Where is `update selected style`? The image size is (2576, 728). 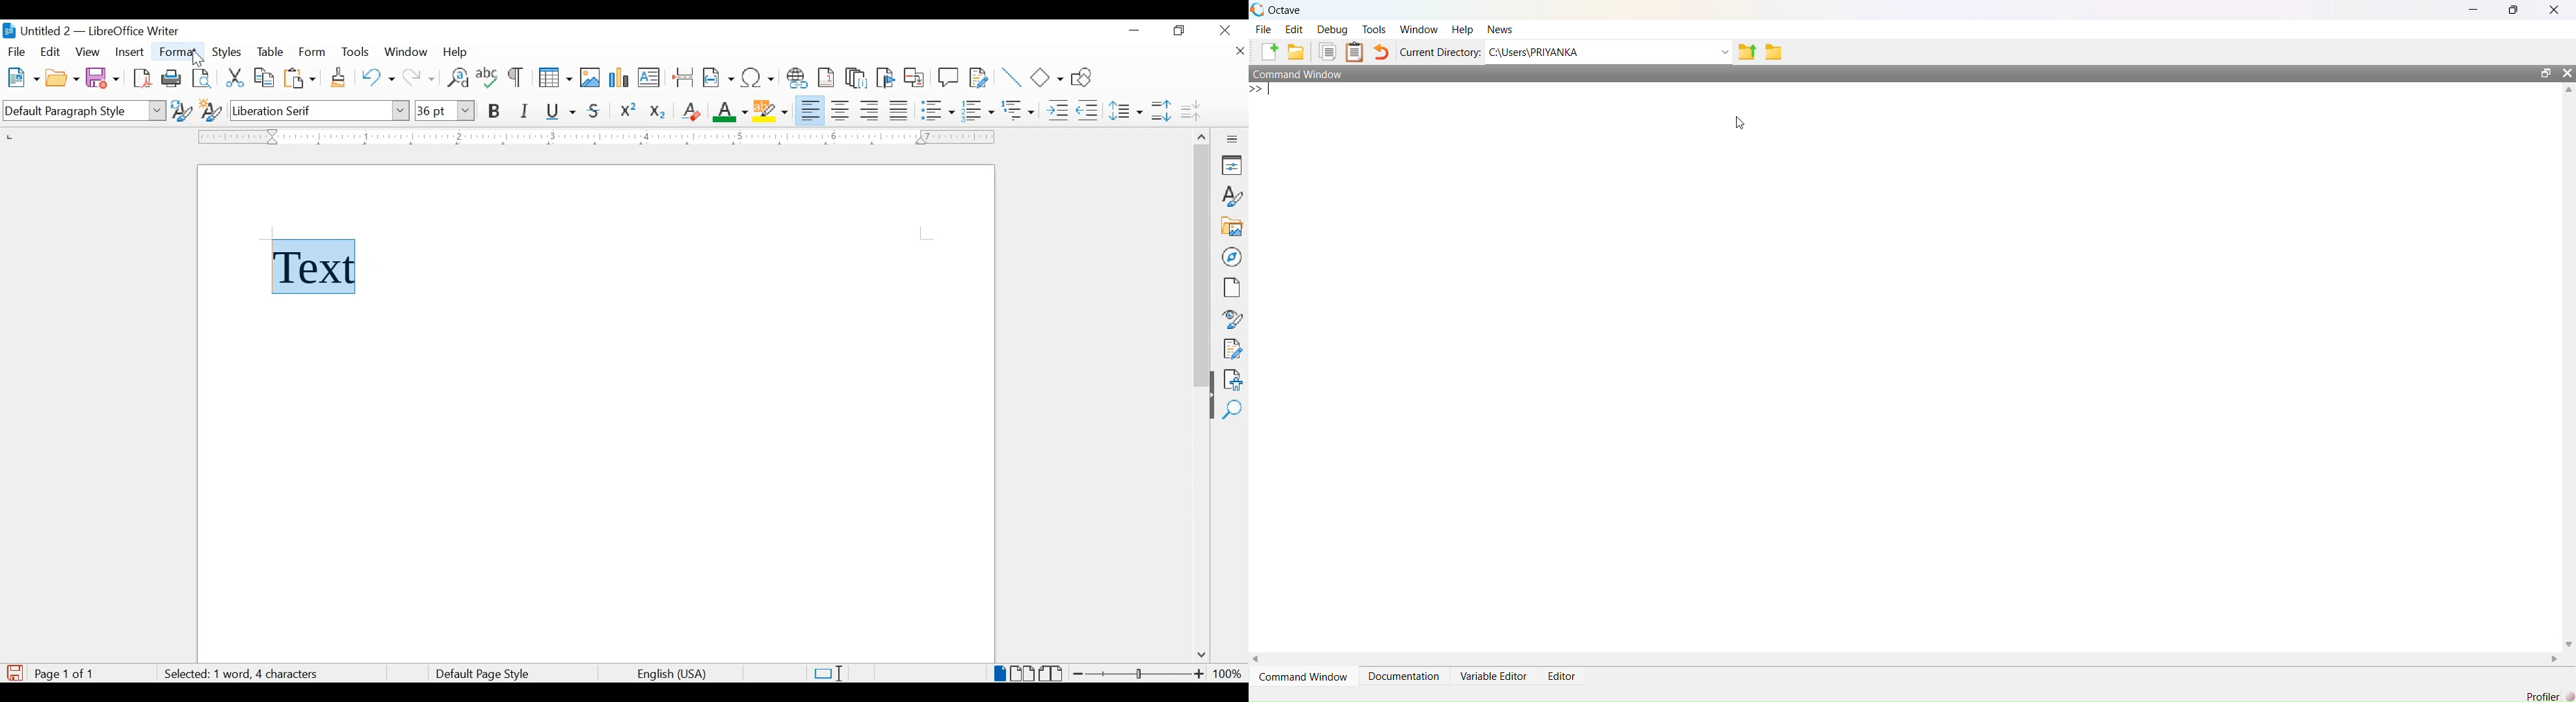
update selected style is located at coordinates (181, 110).